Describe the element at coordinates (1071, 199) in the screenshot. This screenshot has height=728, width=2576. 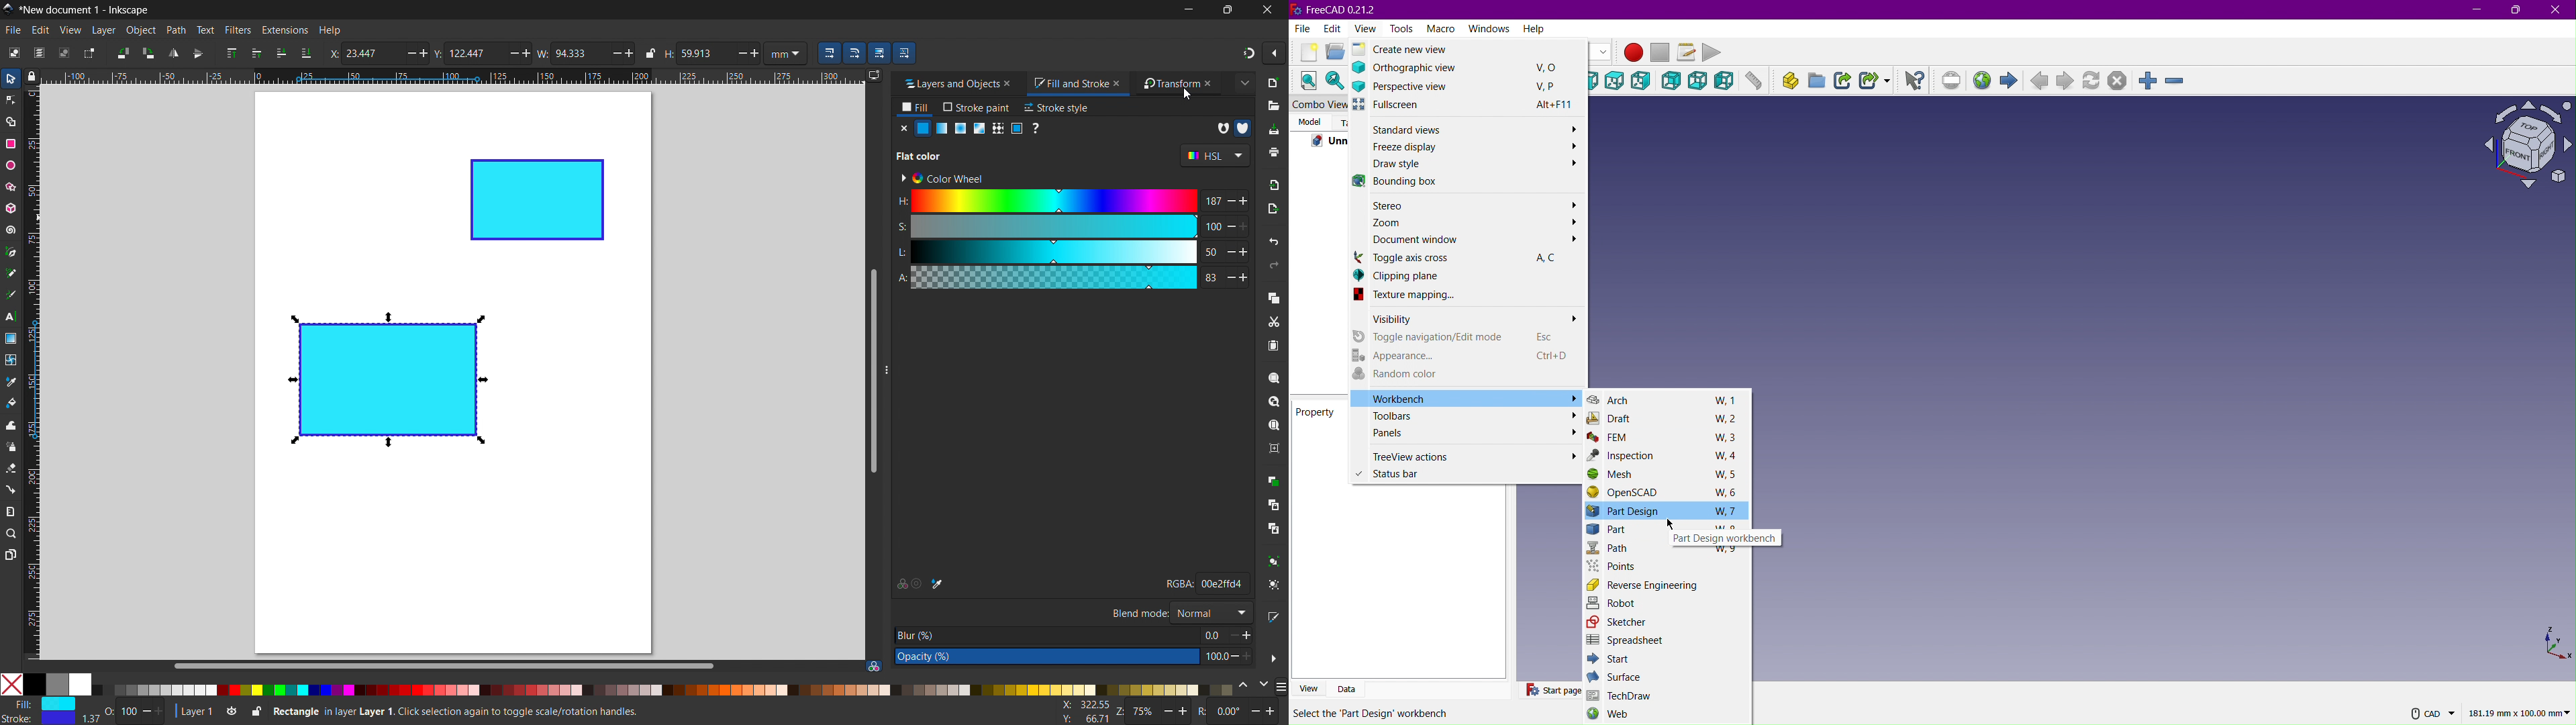
I see `H: 187` at that location.